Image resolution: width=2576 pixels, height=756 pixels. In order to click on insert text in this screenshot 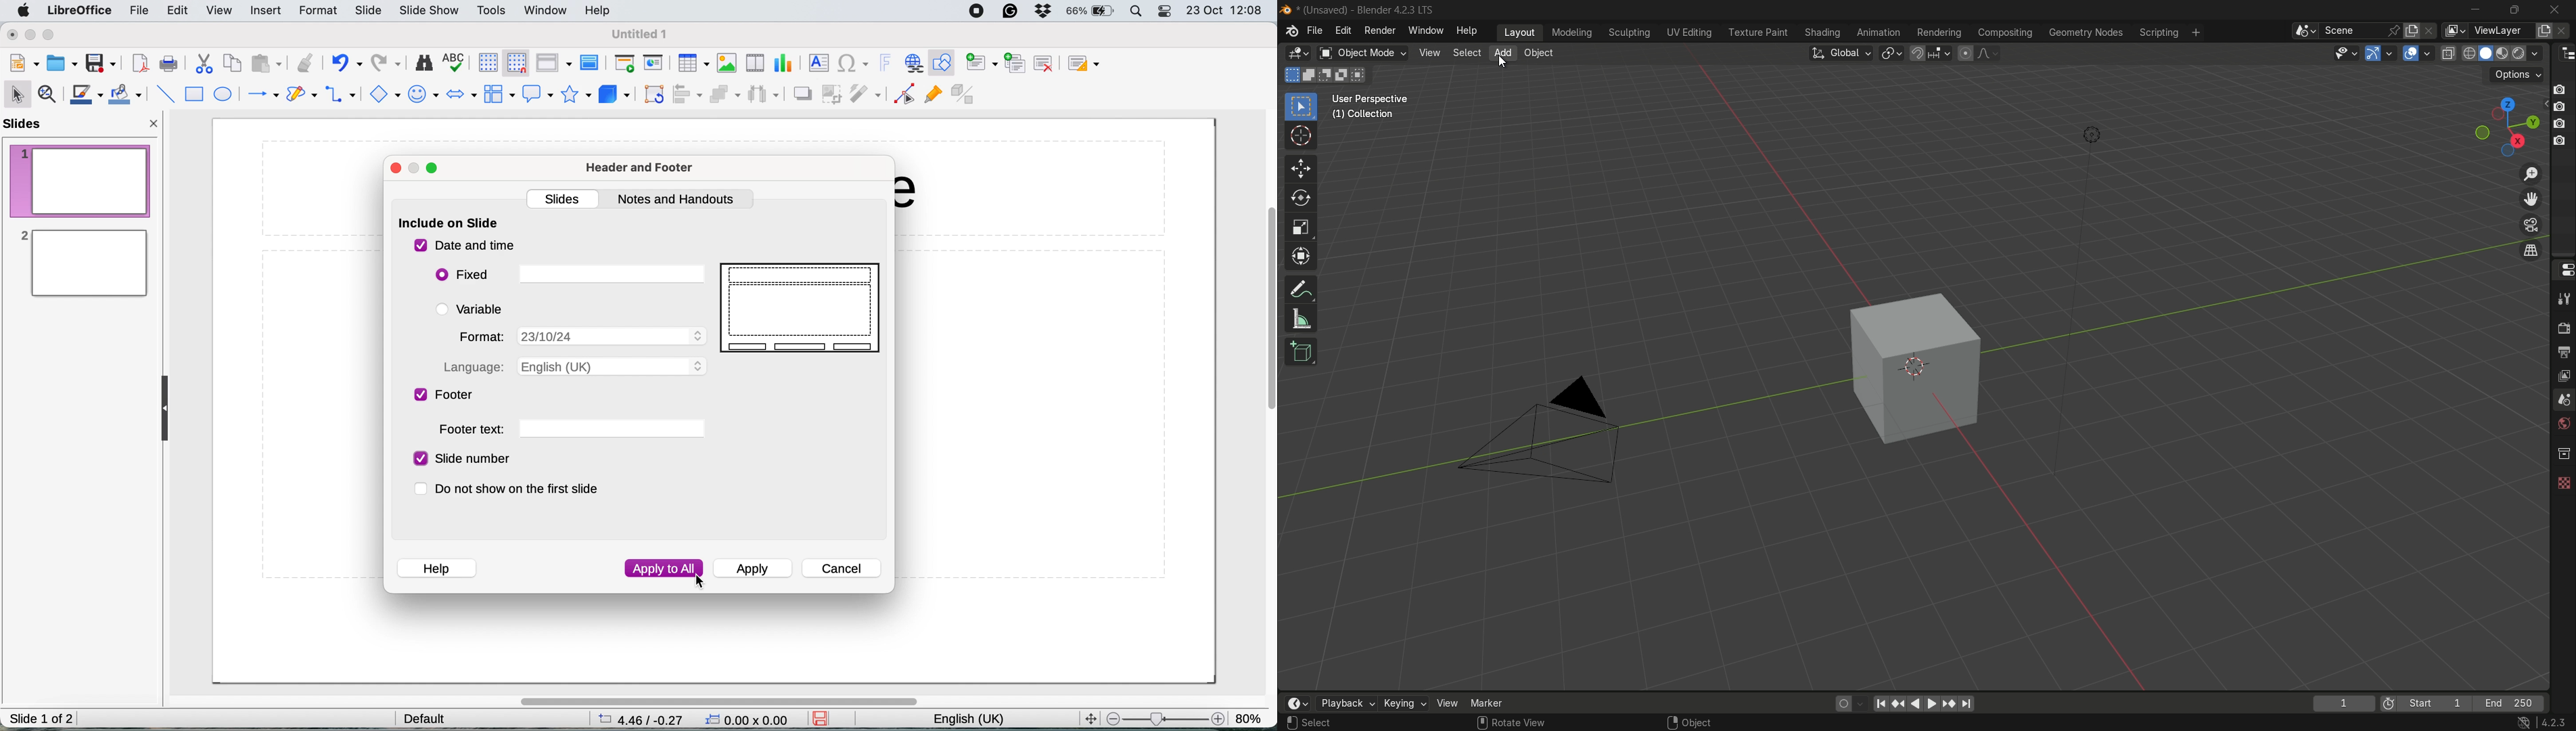, I will do `click(817, 62)`.